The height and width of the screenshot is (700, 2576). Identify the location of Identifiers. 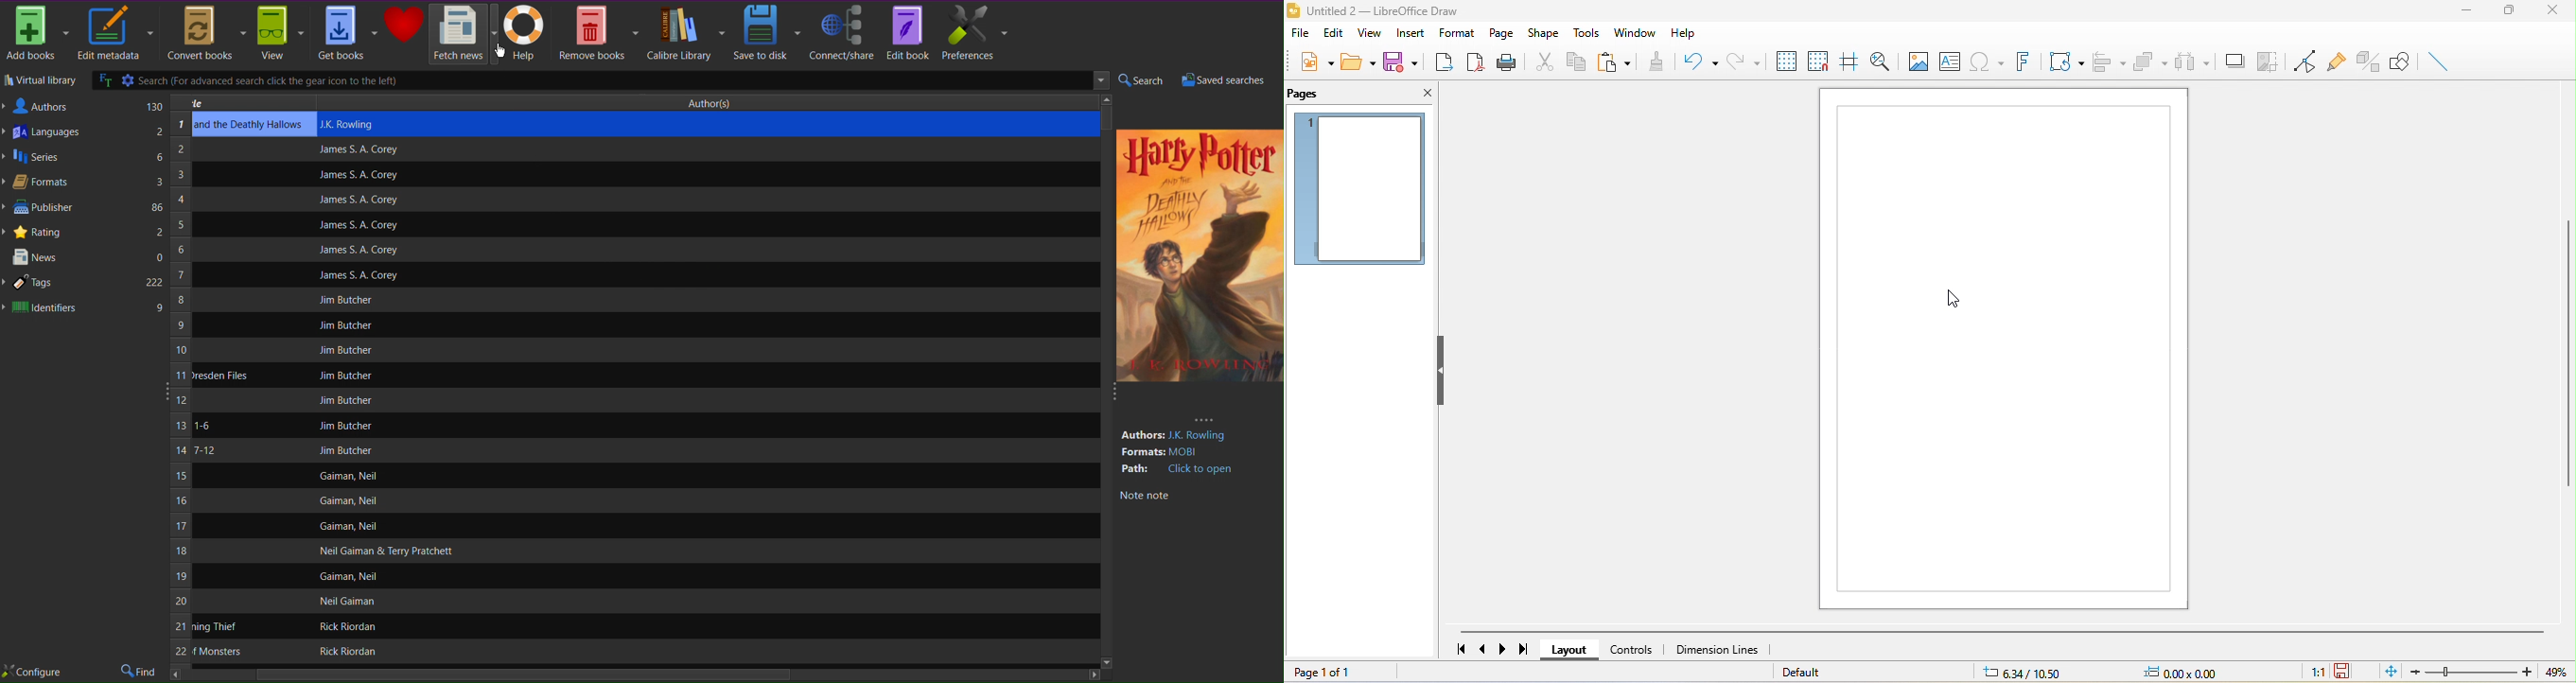
(84, 309).